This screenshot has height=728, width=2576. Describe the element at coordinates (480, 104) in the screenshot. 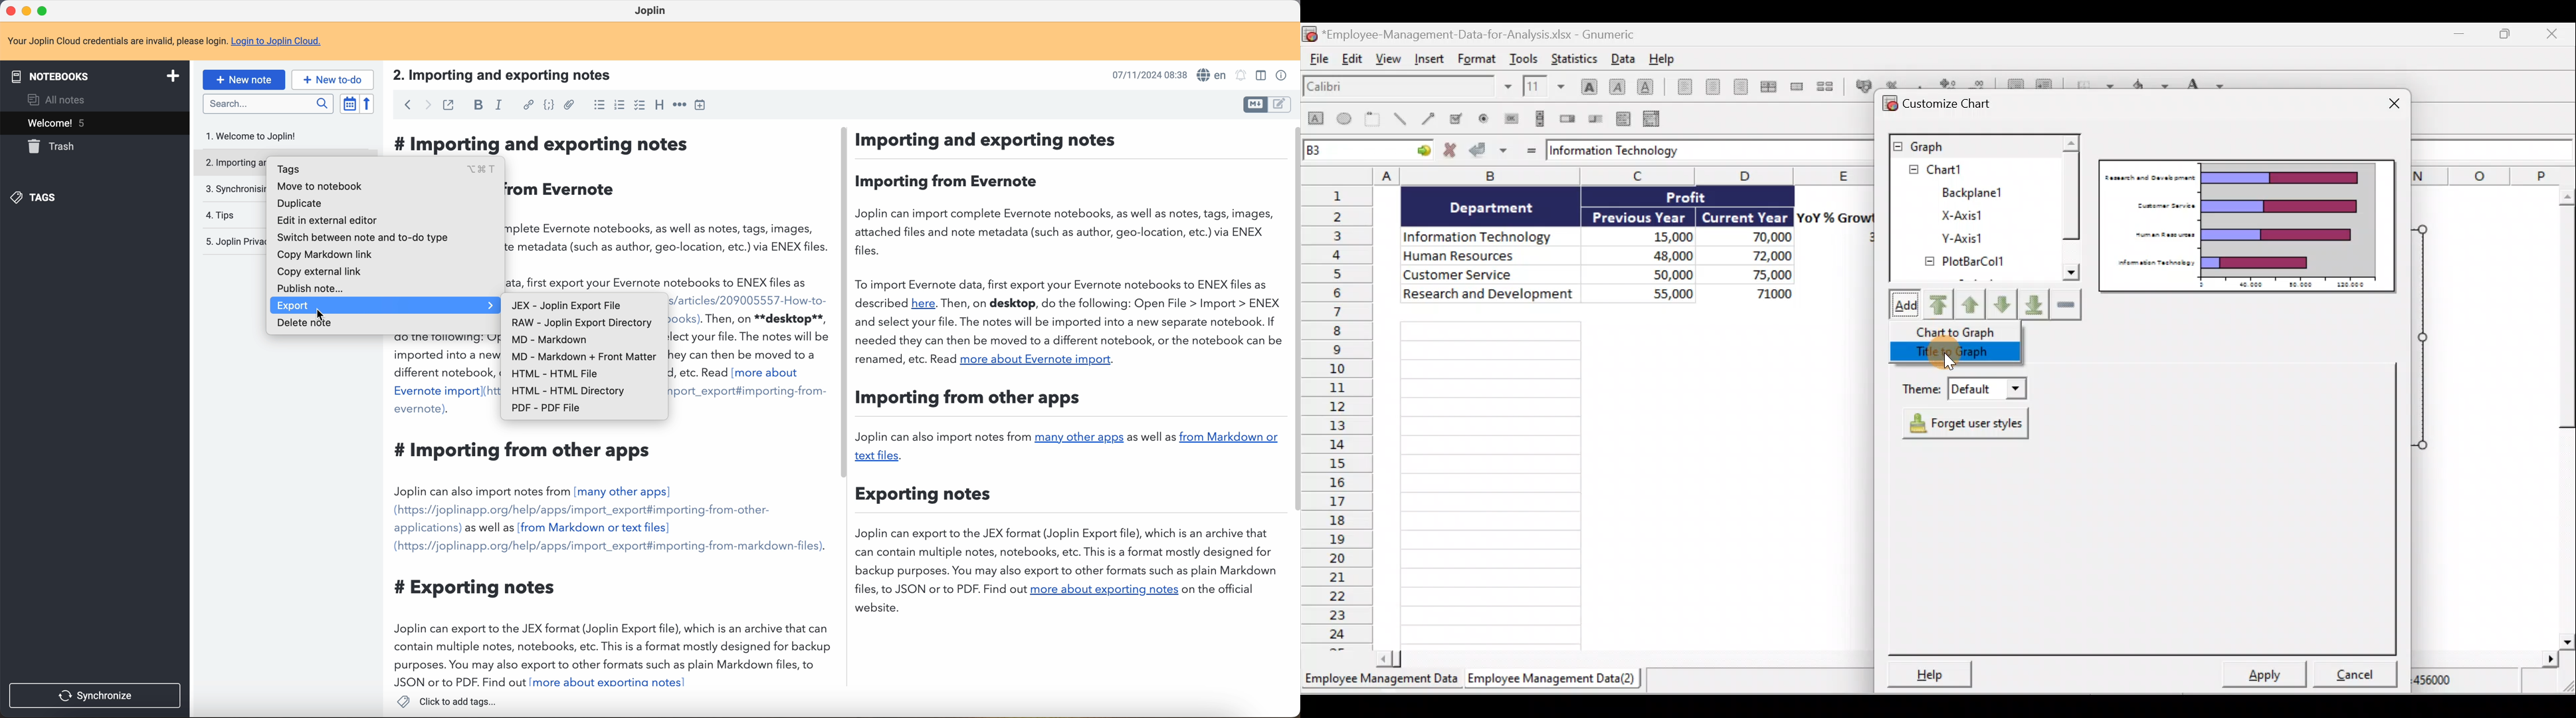

I see `bold` at that location.